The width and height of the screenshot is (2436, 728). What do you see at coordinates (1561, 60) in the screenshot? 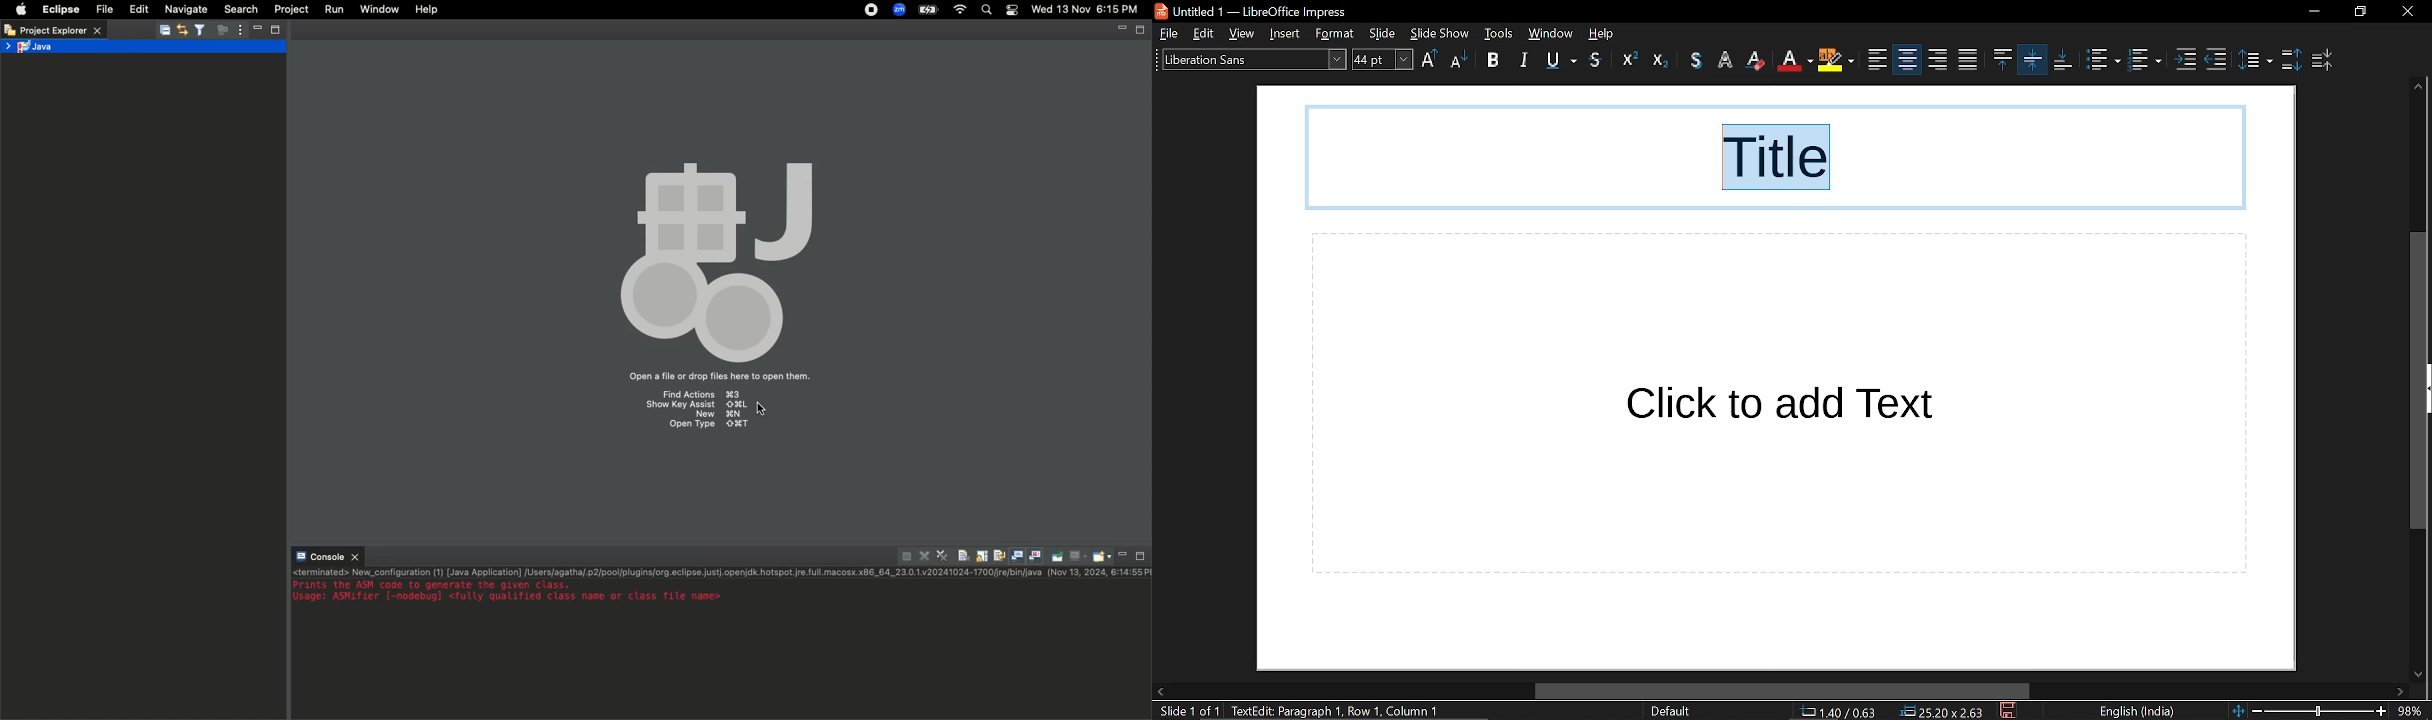
I see `underline` at bounding box center [1561, 60].